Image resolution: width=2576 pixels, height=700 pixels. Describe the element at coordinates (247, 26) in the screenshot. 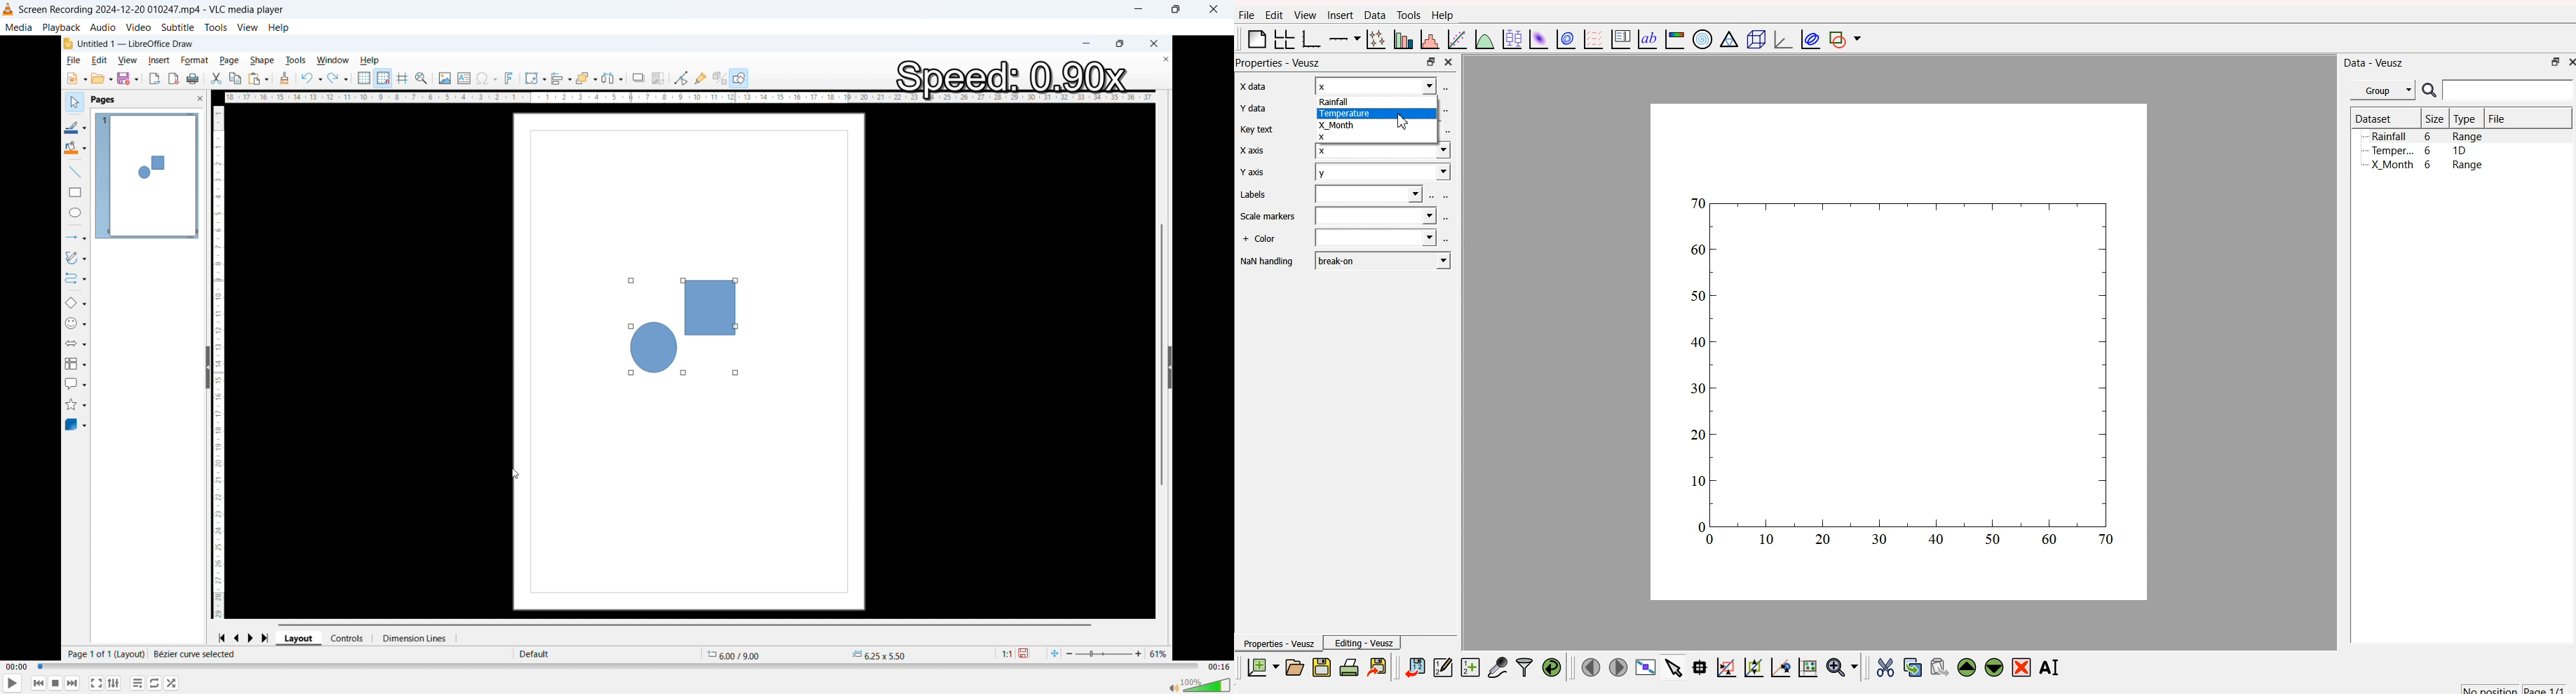

I see `View ` at that location.